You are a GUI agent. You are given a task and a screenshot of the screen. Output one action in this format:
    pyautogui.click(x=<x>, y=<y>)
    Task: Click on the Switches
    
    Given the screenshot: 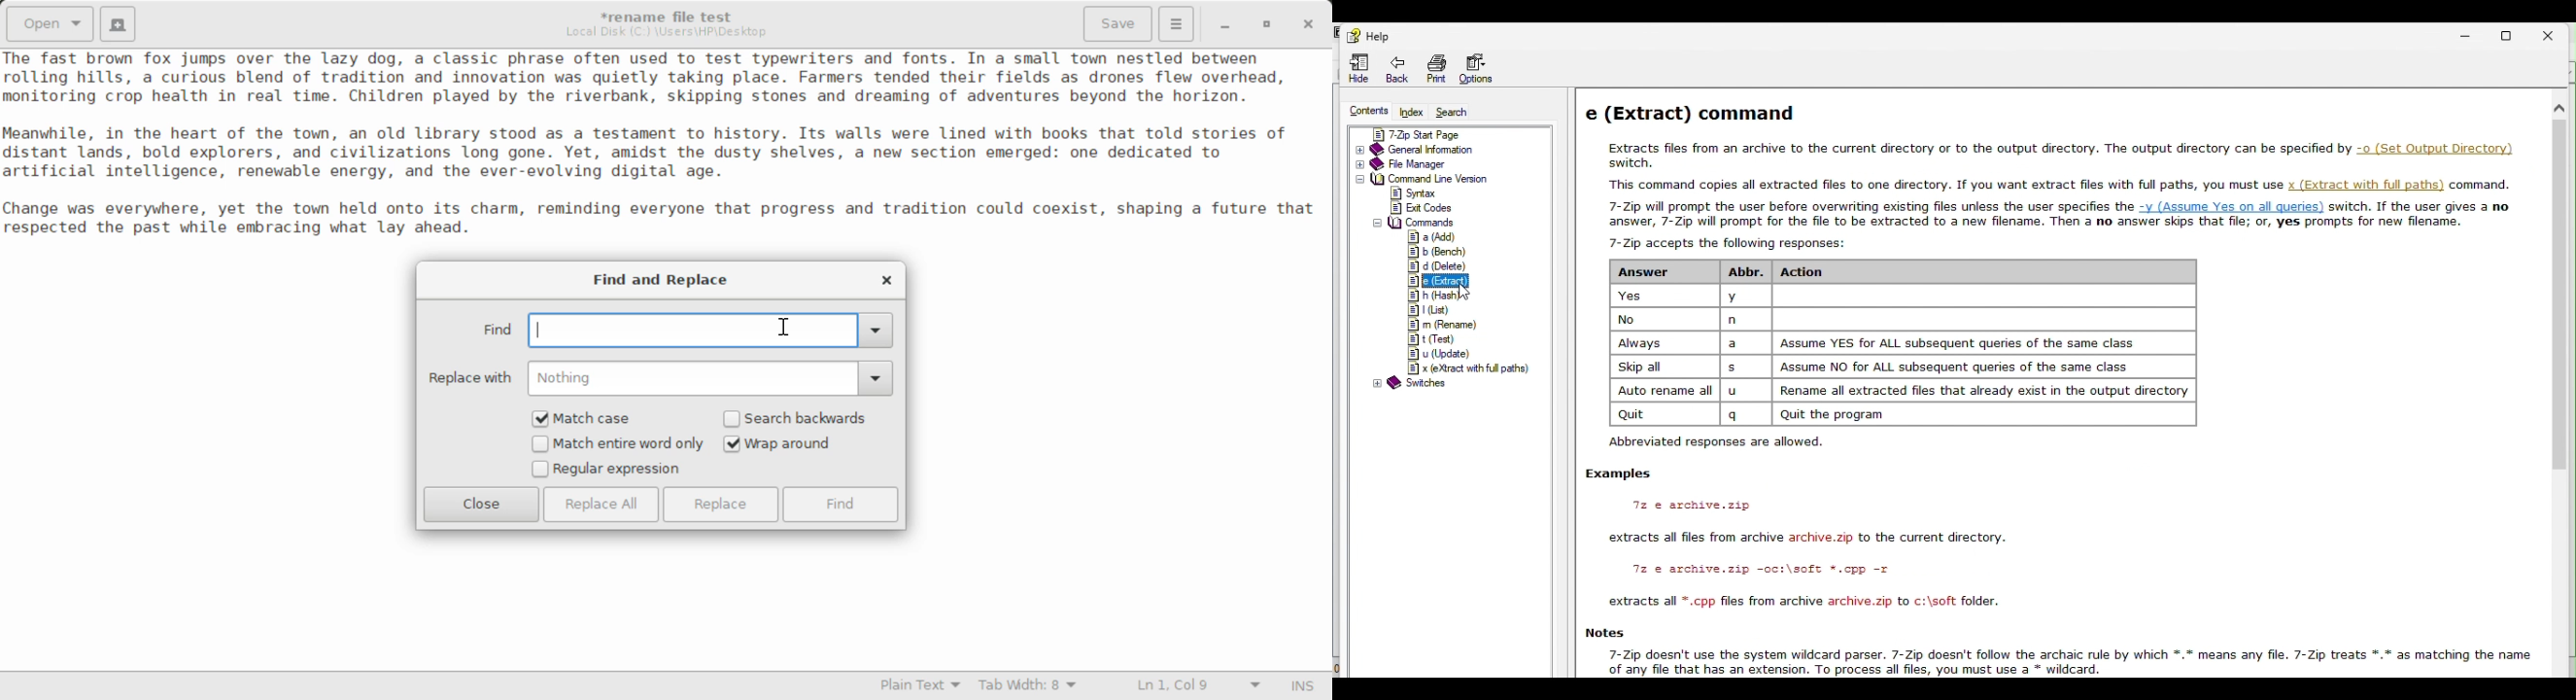 What is the action you would take?
    pyautogui.click(x=1414, y=383)
    